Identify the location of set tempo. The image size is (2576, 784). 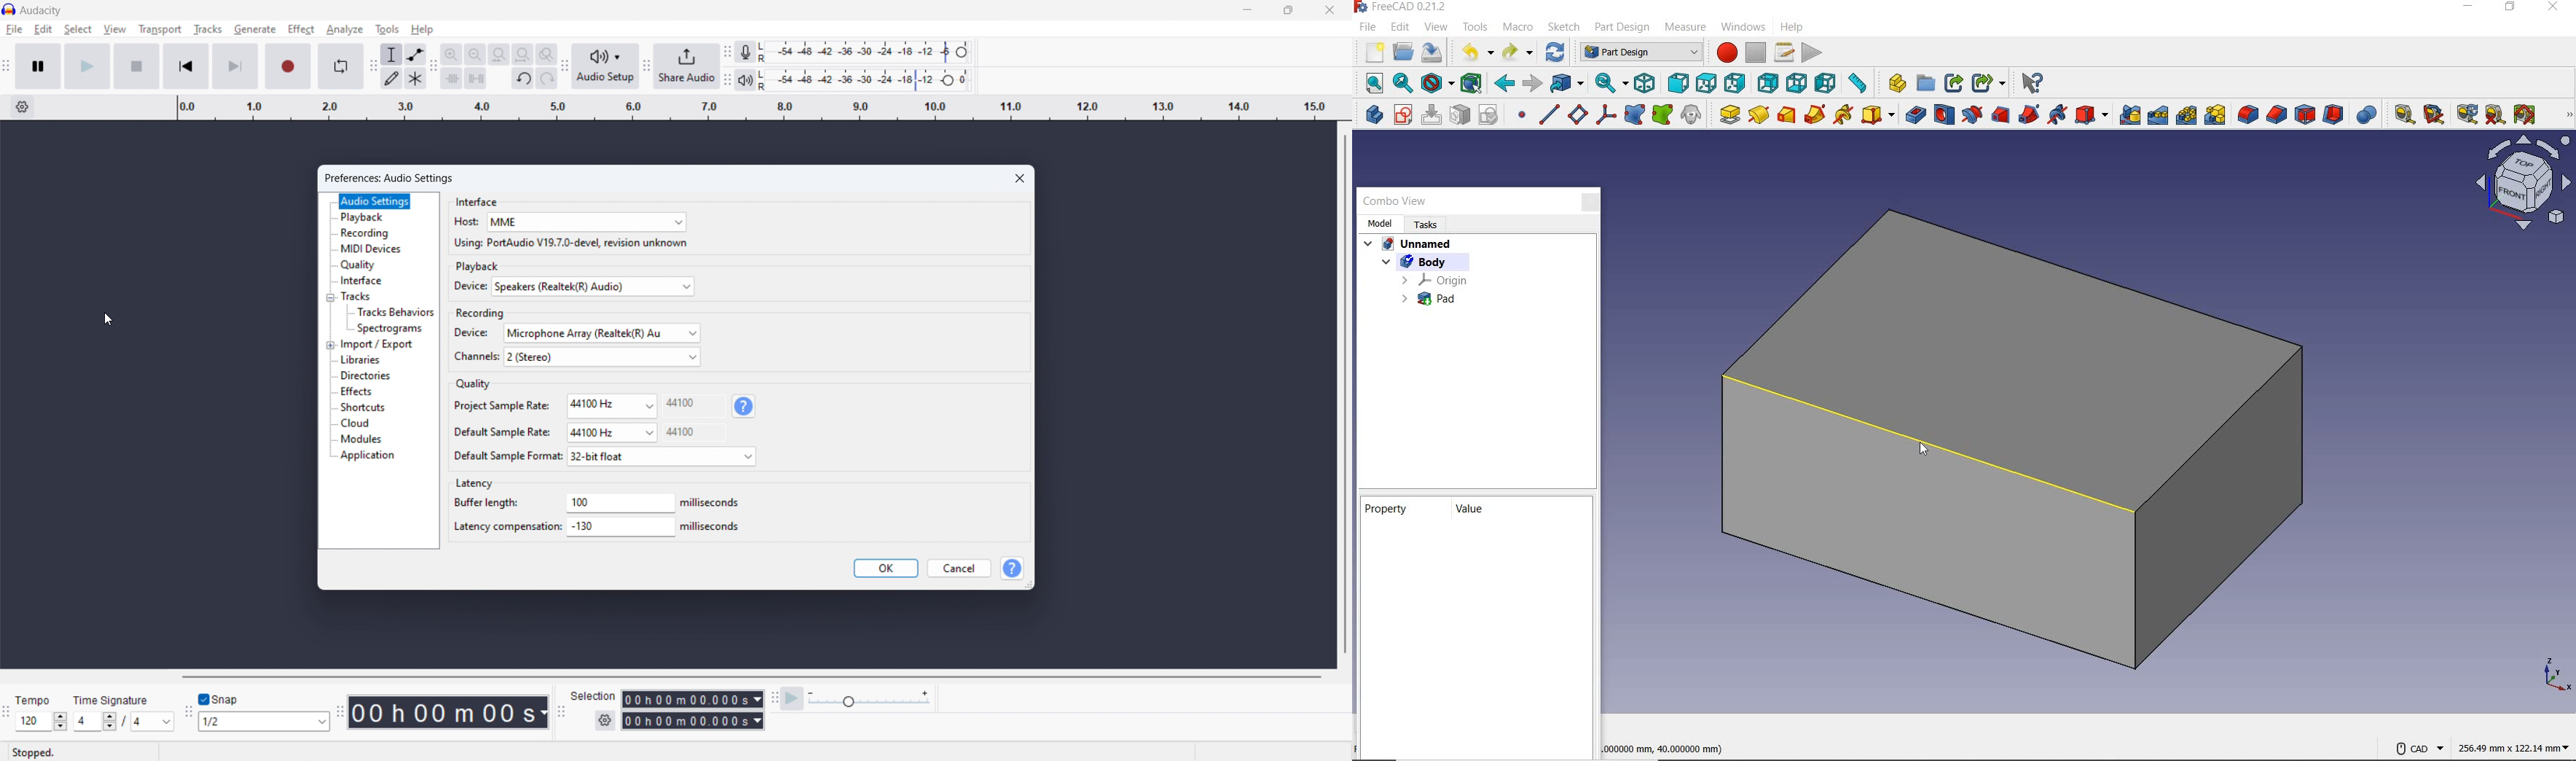
(41, 721).